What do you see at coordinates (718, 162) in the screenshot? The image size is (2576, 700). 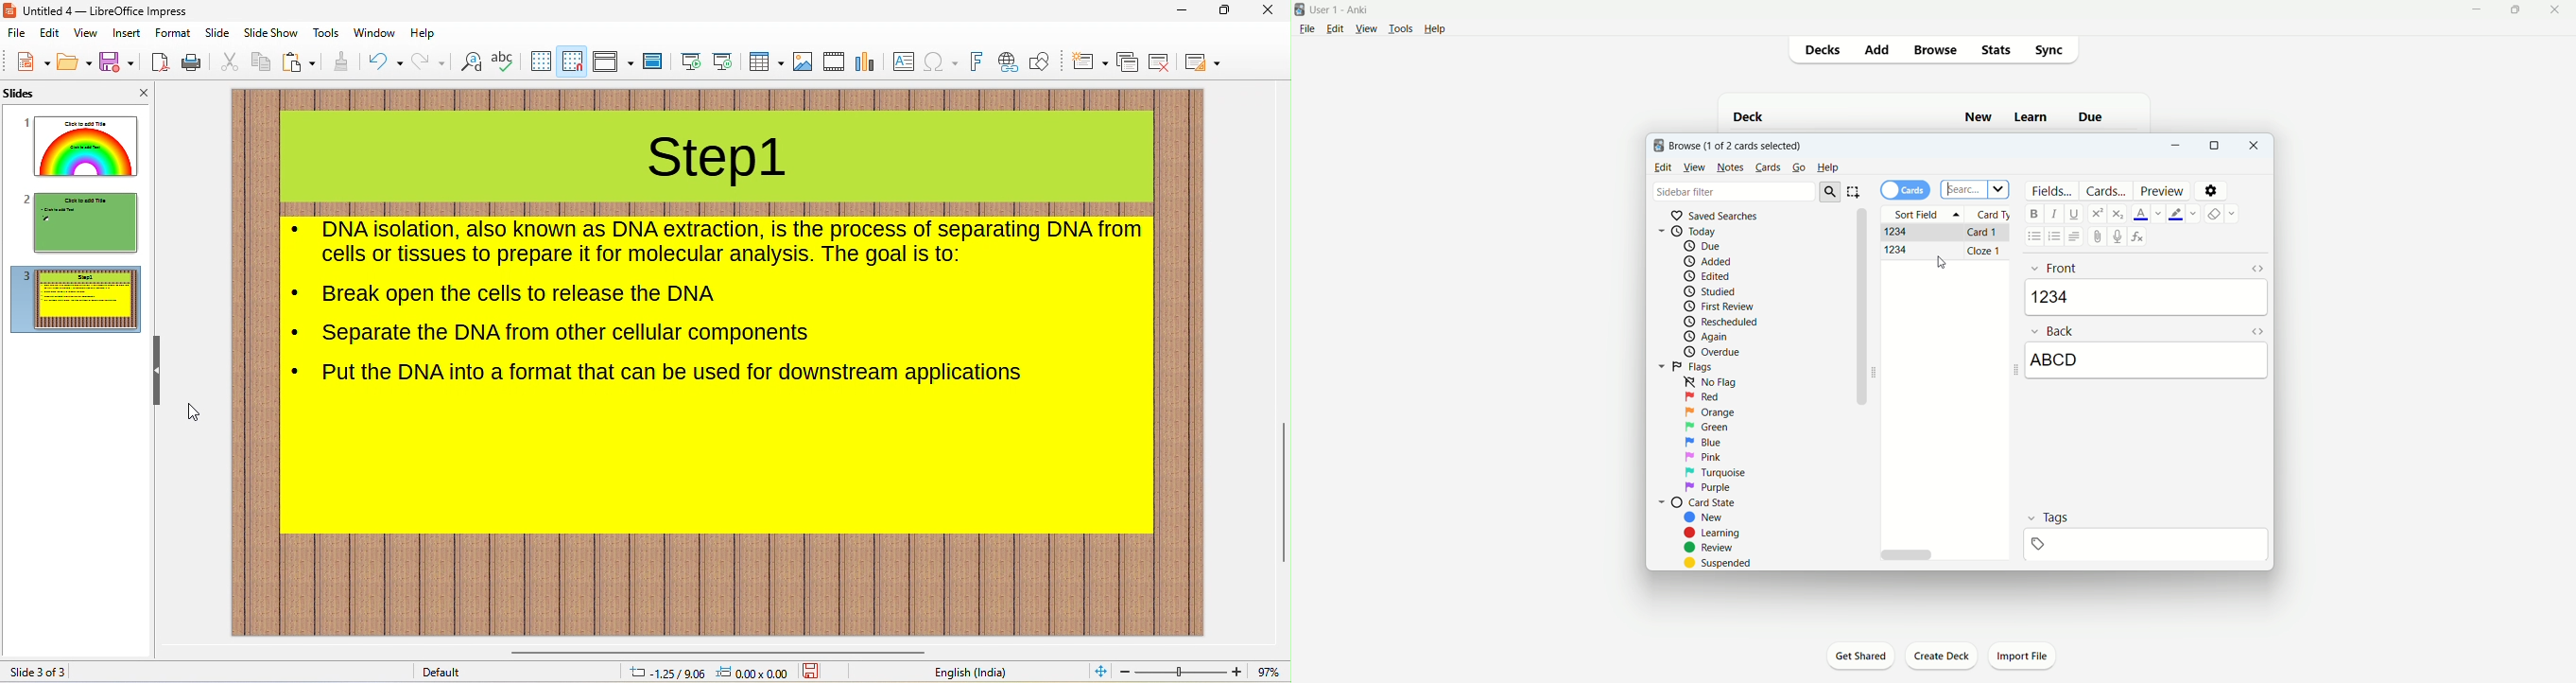 I see `title` at bounding box center [718, 162].